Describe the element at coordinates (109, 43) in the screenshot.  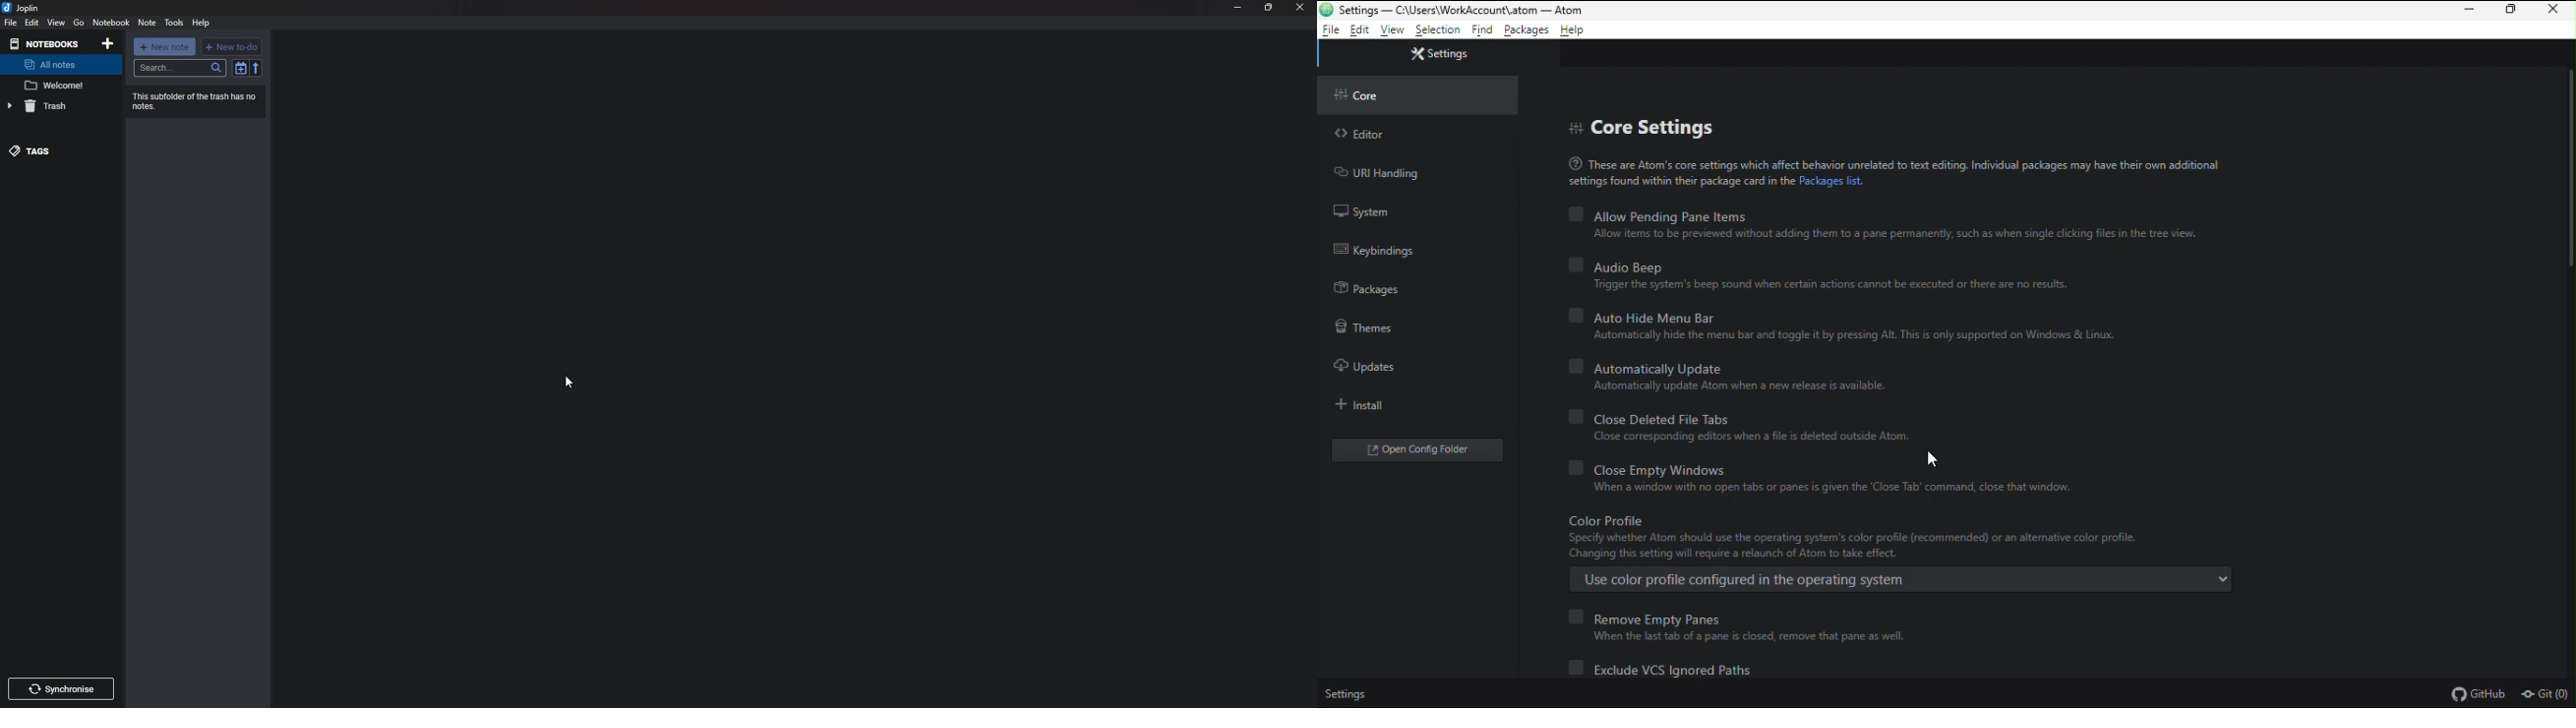
I see `Add notebooks` at that location.